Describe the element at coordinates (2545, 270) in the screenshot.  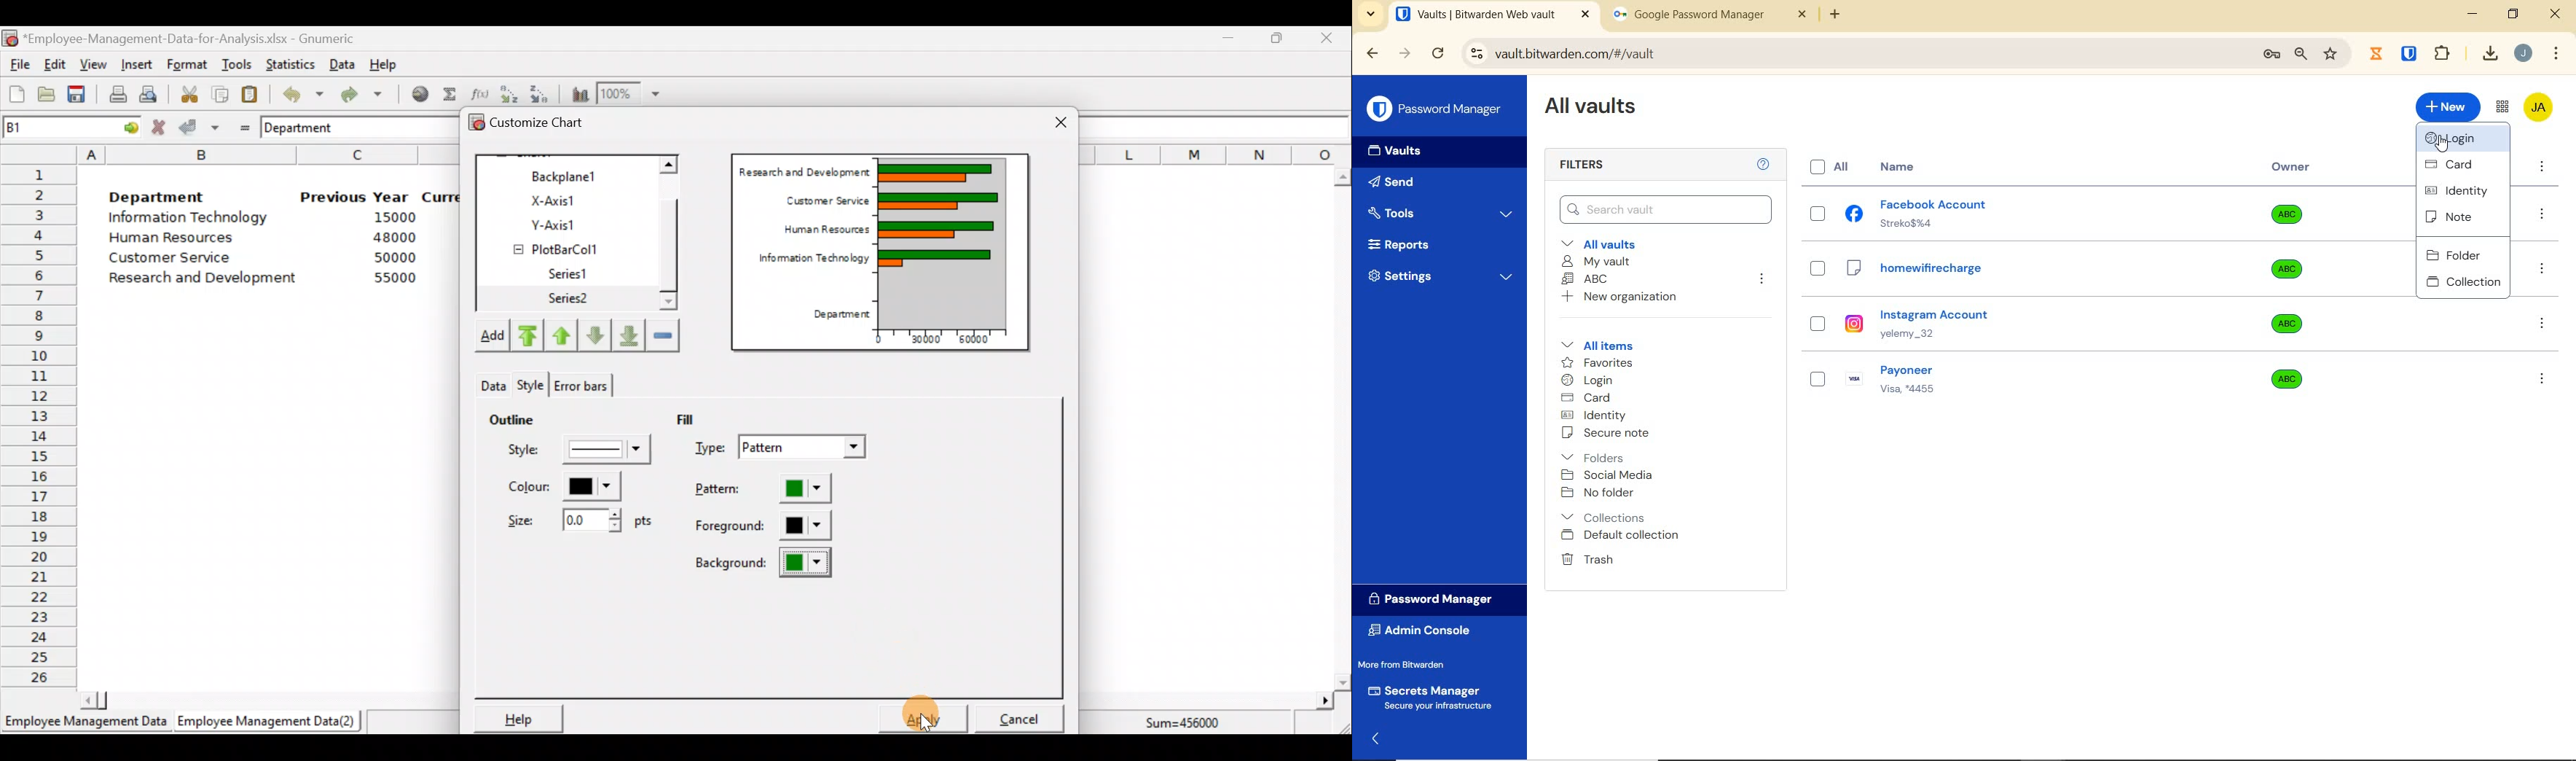
I see `option` at that location.